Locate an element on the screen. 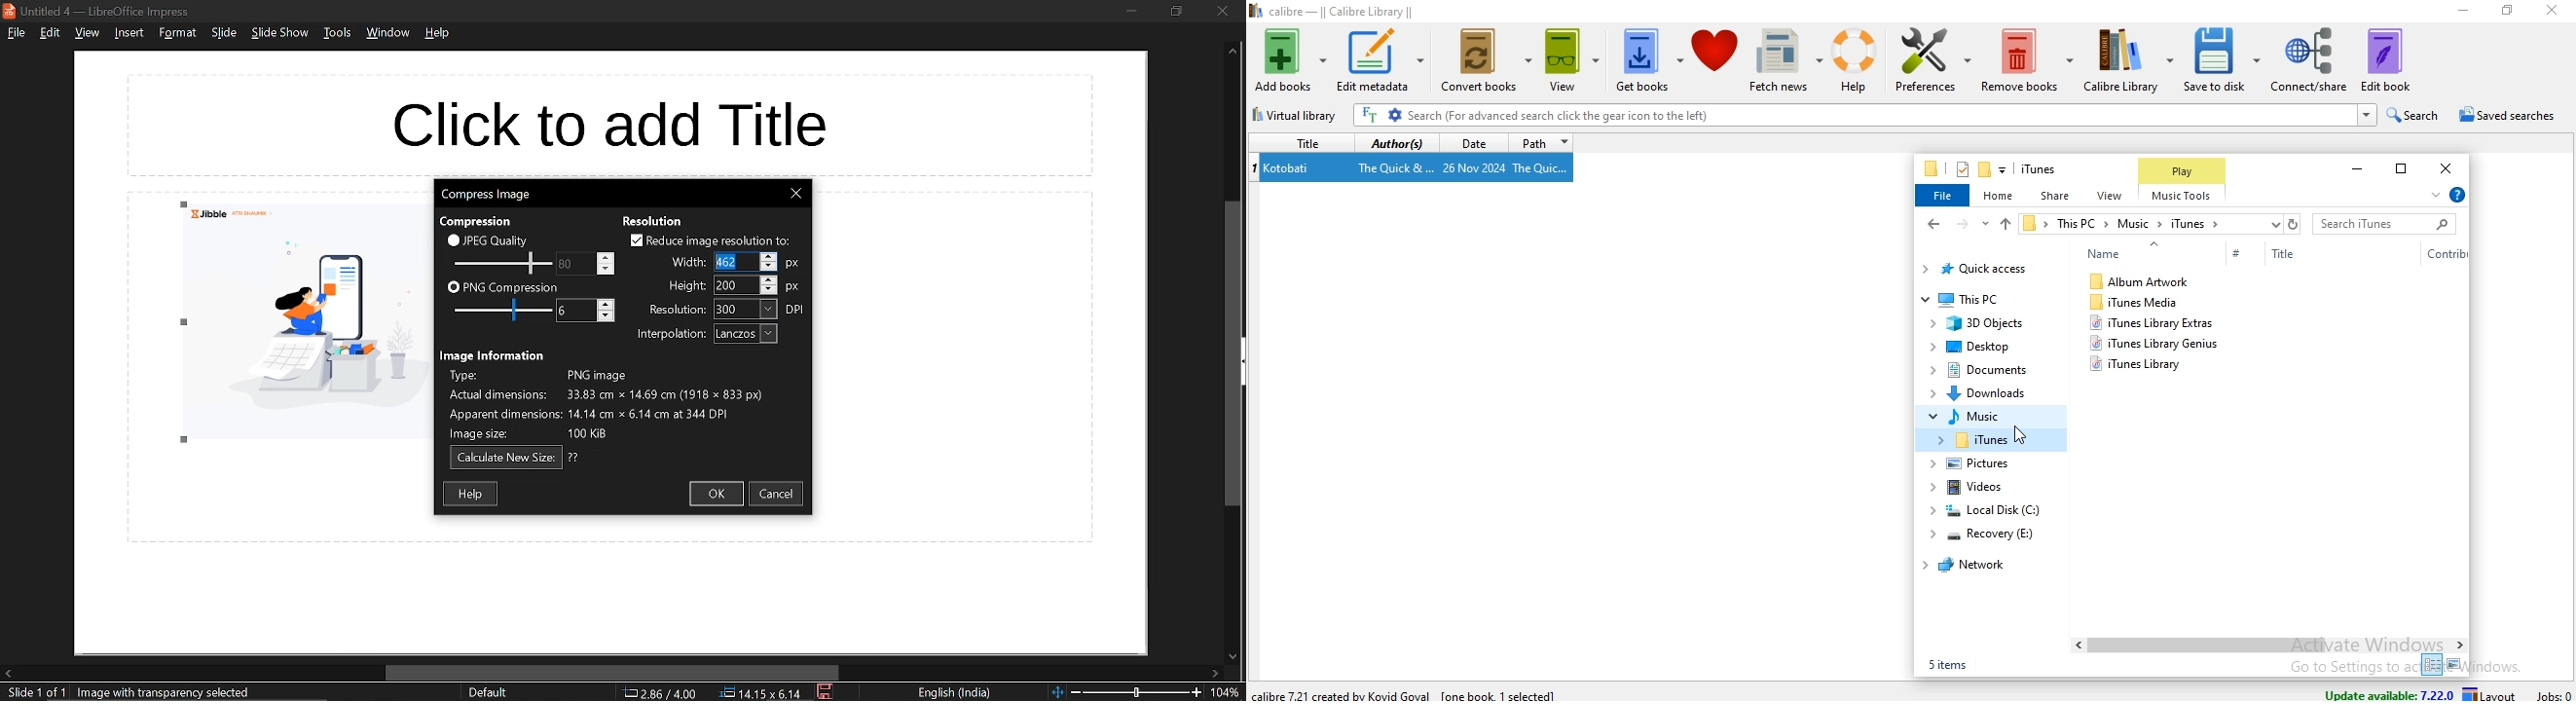 Image resolution: width=2576 pixels, height=728 pixels. window is located at coordinates (390, 33).